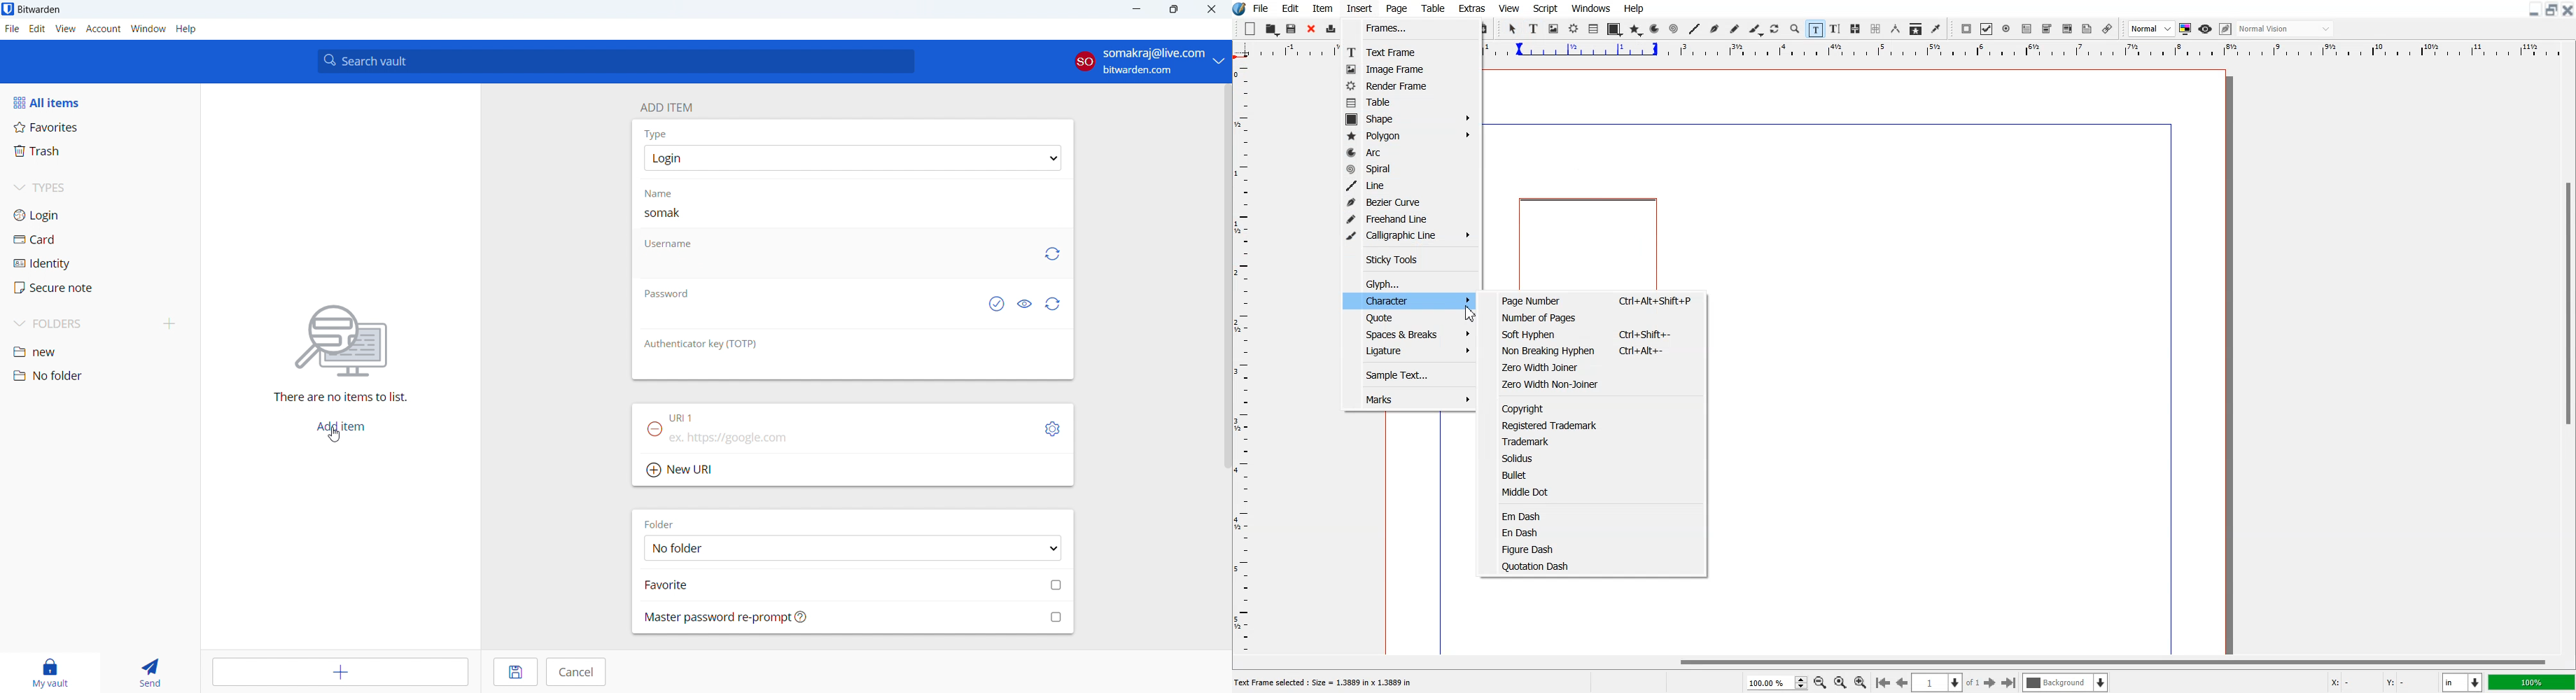  What do you see at coordinates (1715, 29) in the screenshot?
I see `Bezier curve` at bounding box center [1715, 29].